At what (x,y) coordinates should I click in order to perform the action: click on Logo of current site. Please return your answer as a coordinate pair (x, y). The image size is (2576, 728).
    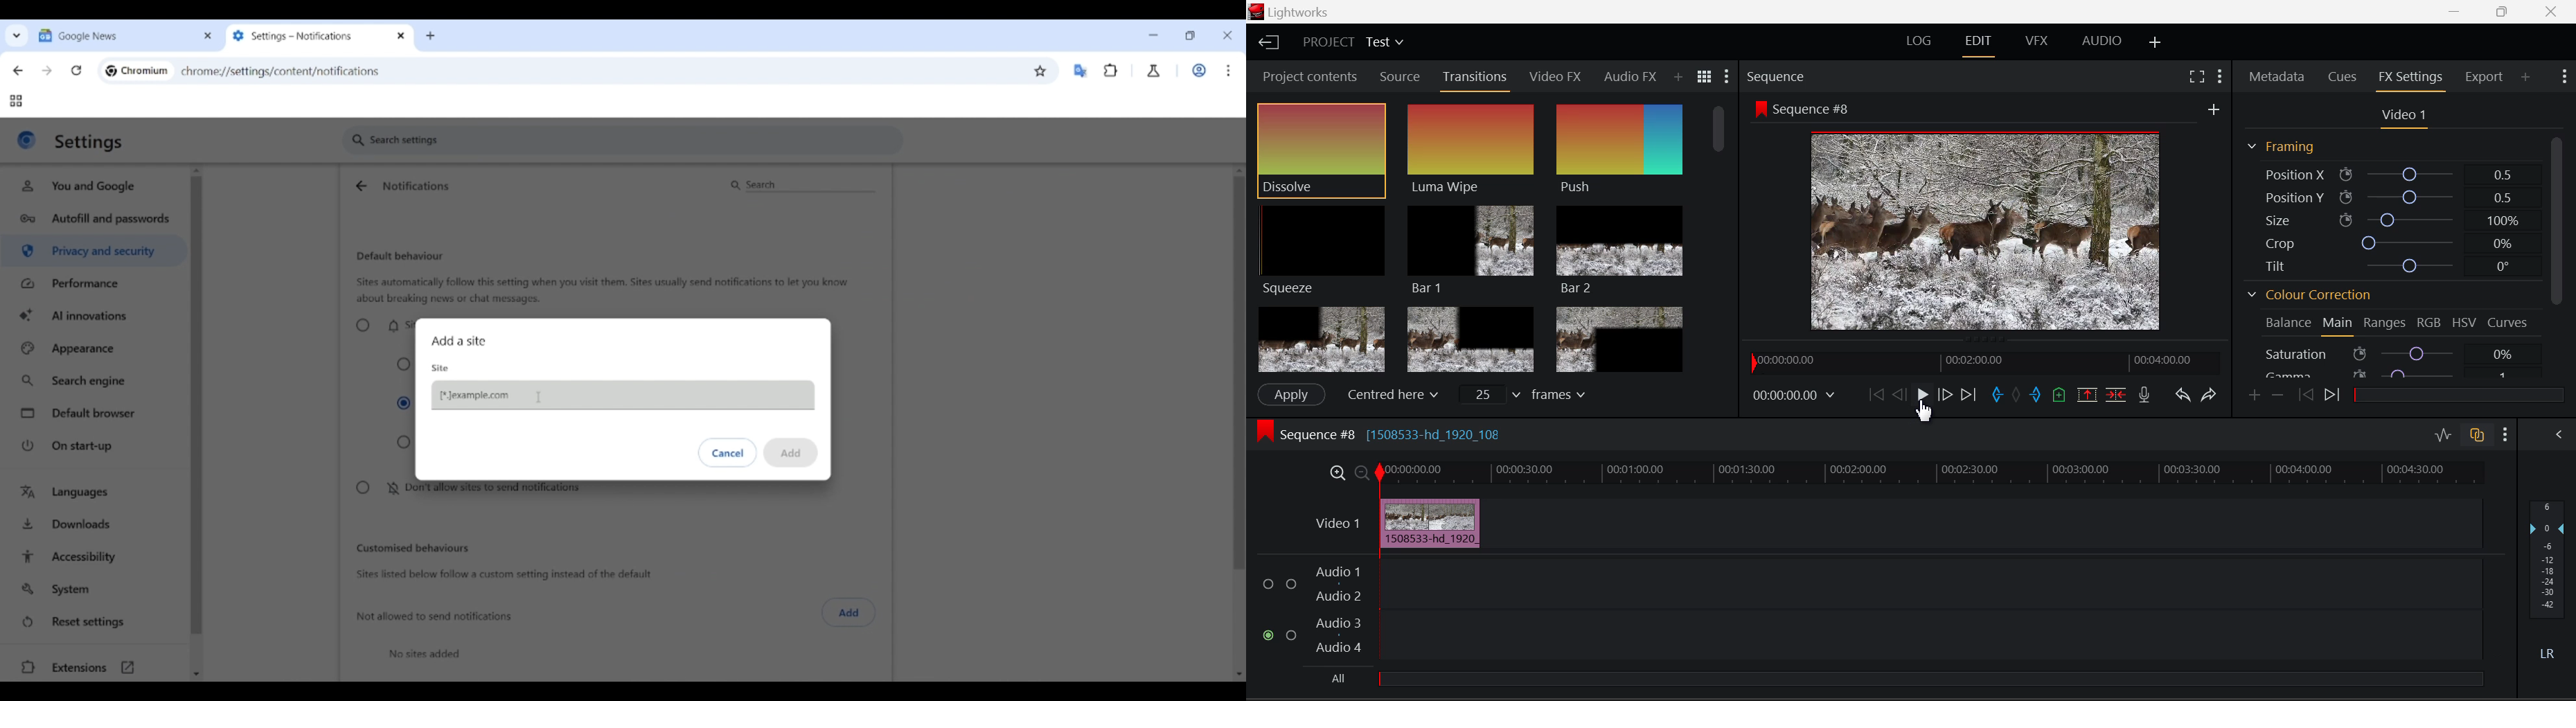
    Looking at the image, I should click on (27, 140).